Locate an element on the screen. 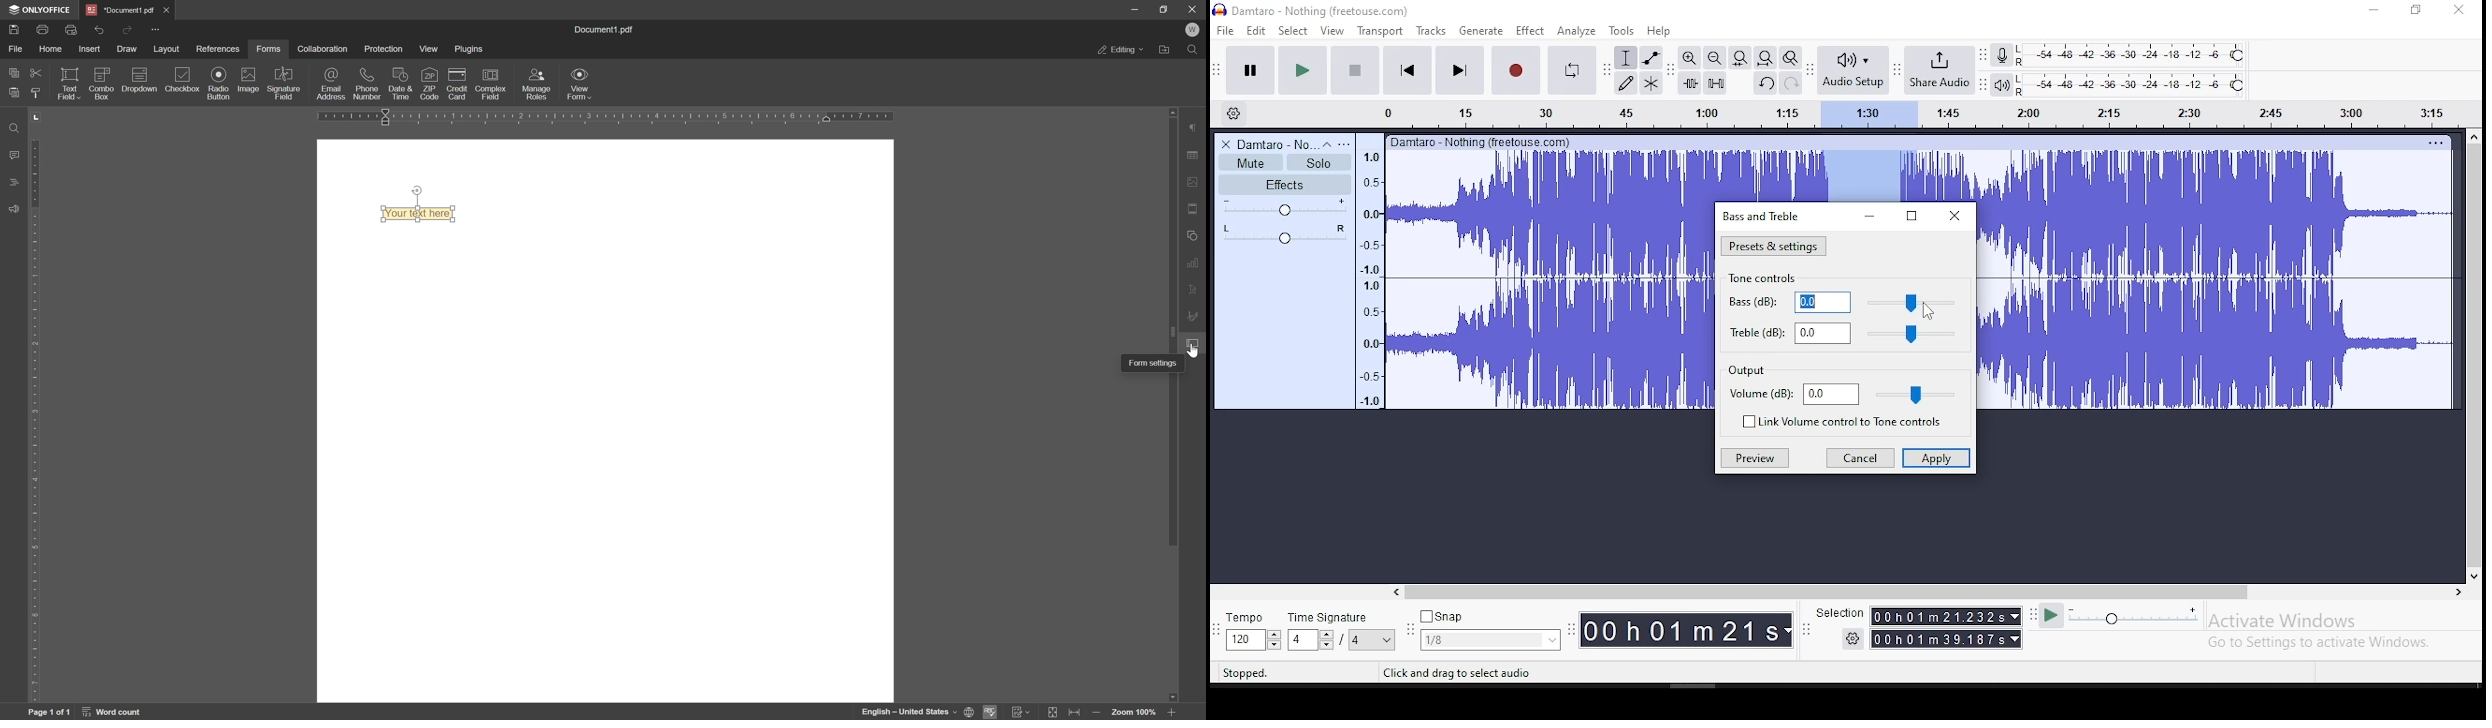  email address is located at coordinates (329, 84).